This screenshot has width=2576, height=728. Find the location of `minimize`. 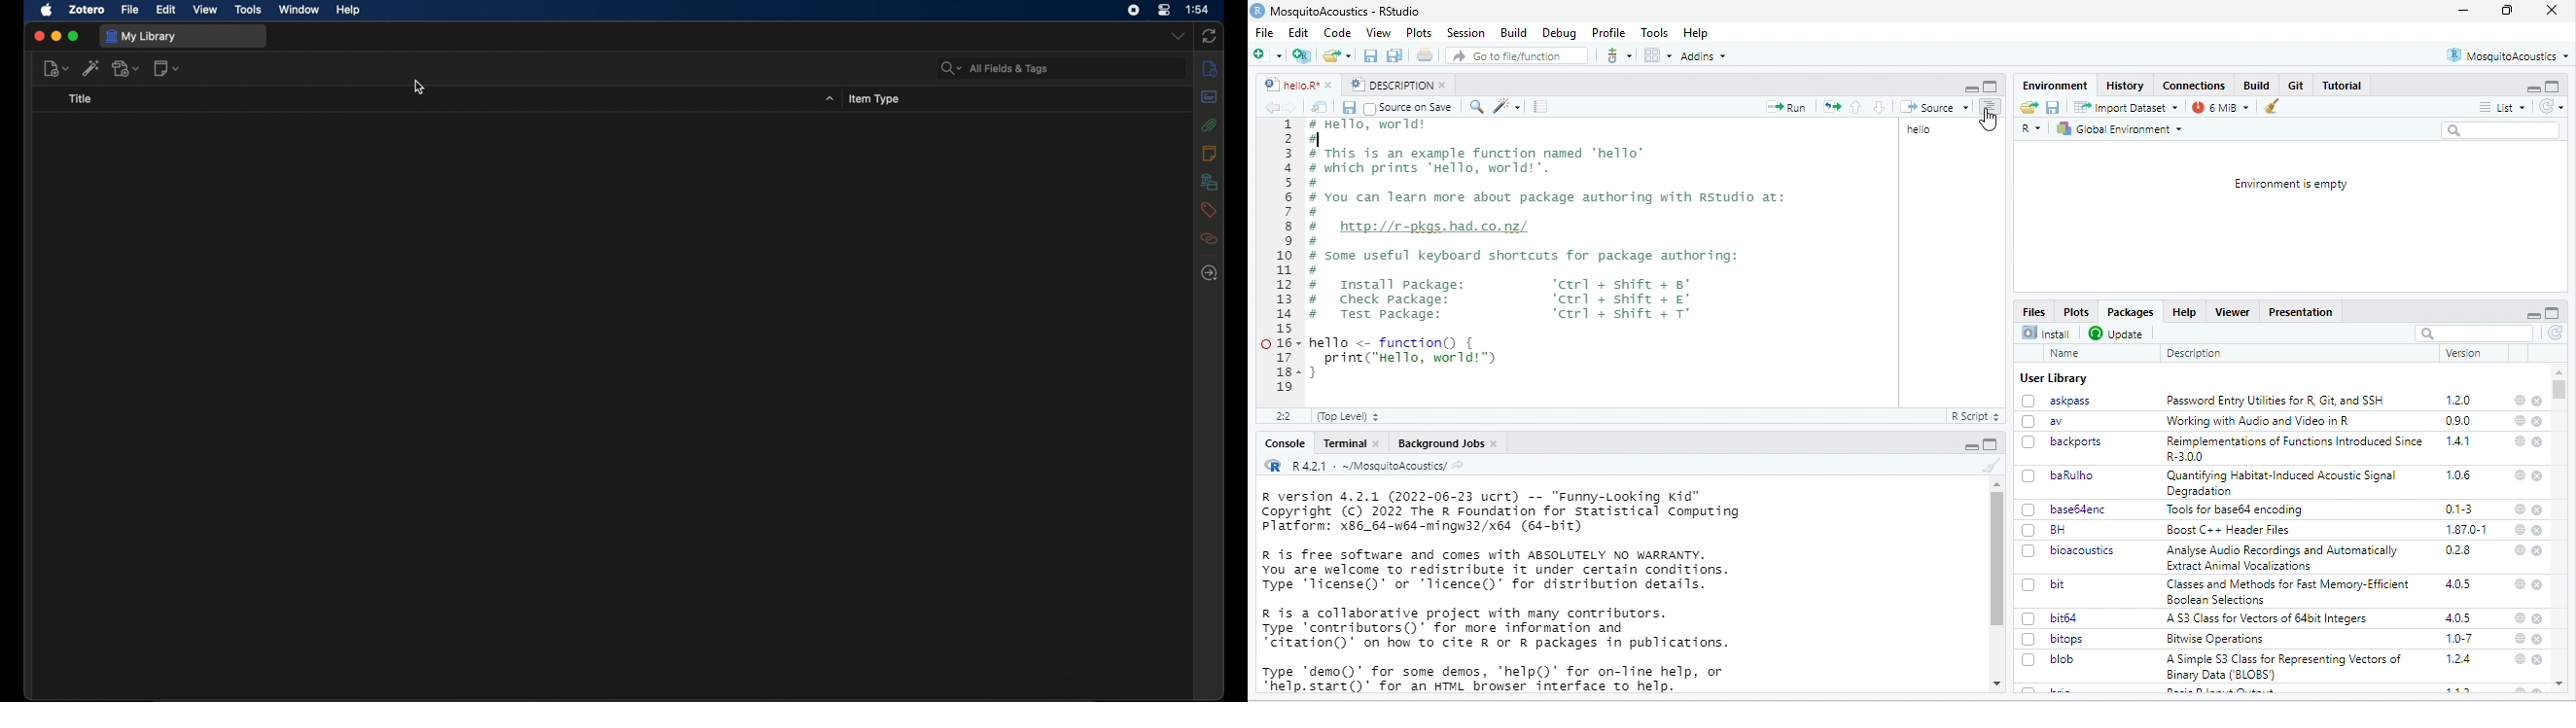

minimize is located at coordinates (2463, 10).